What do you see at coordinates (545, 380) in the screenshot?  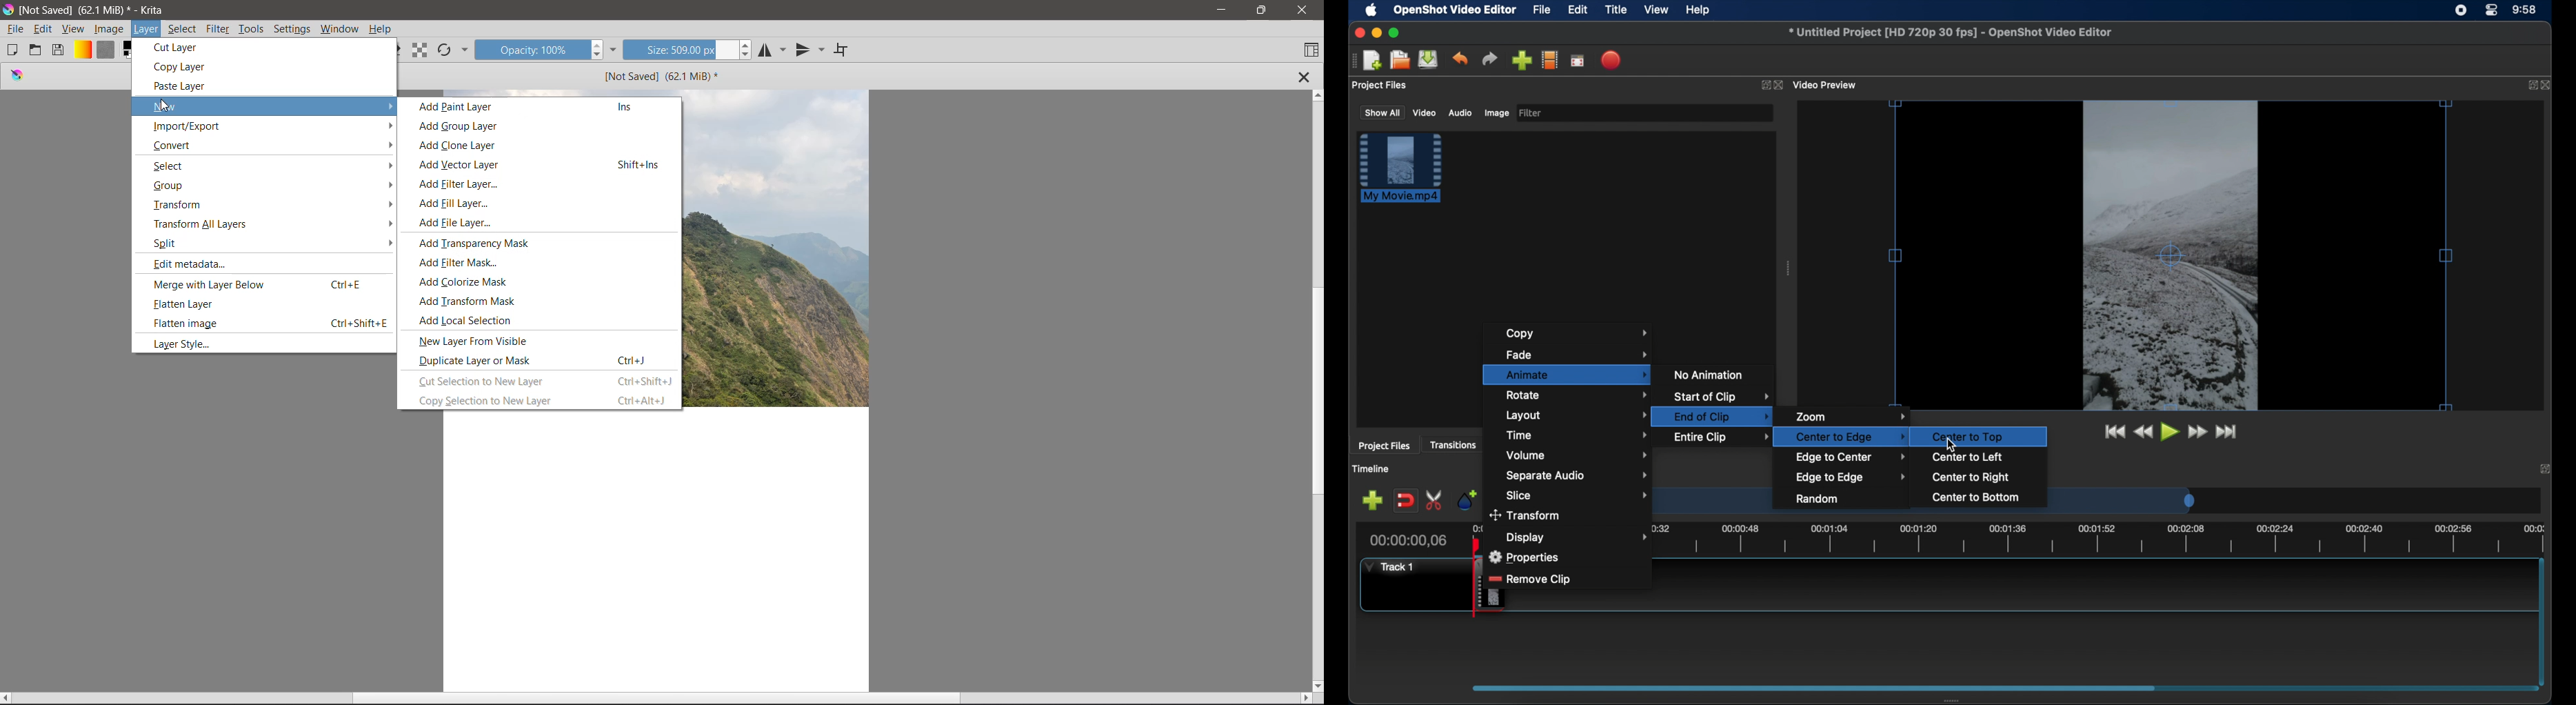 I see `Cut Selection to New Layer` at bounding box center [545, 380].